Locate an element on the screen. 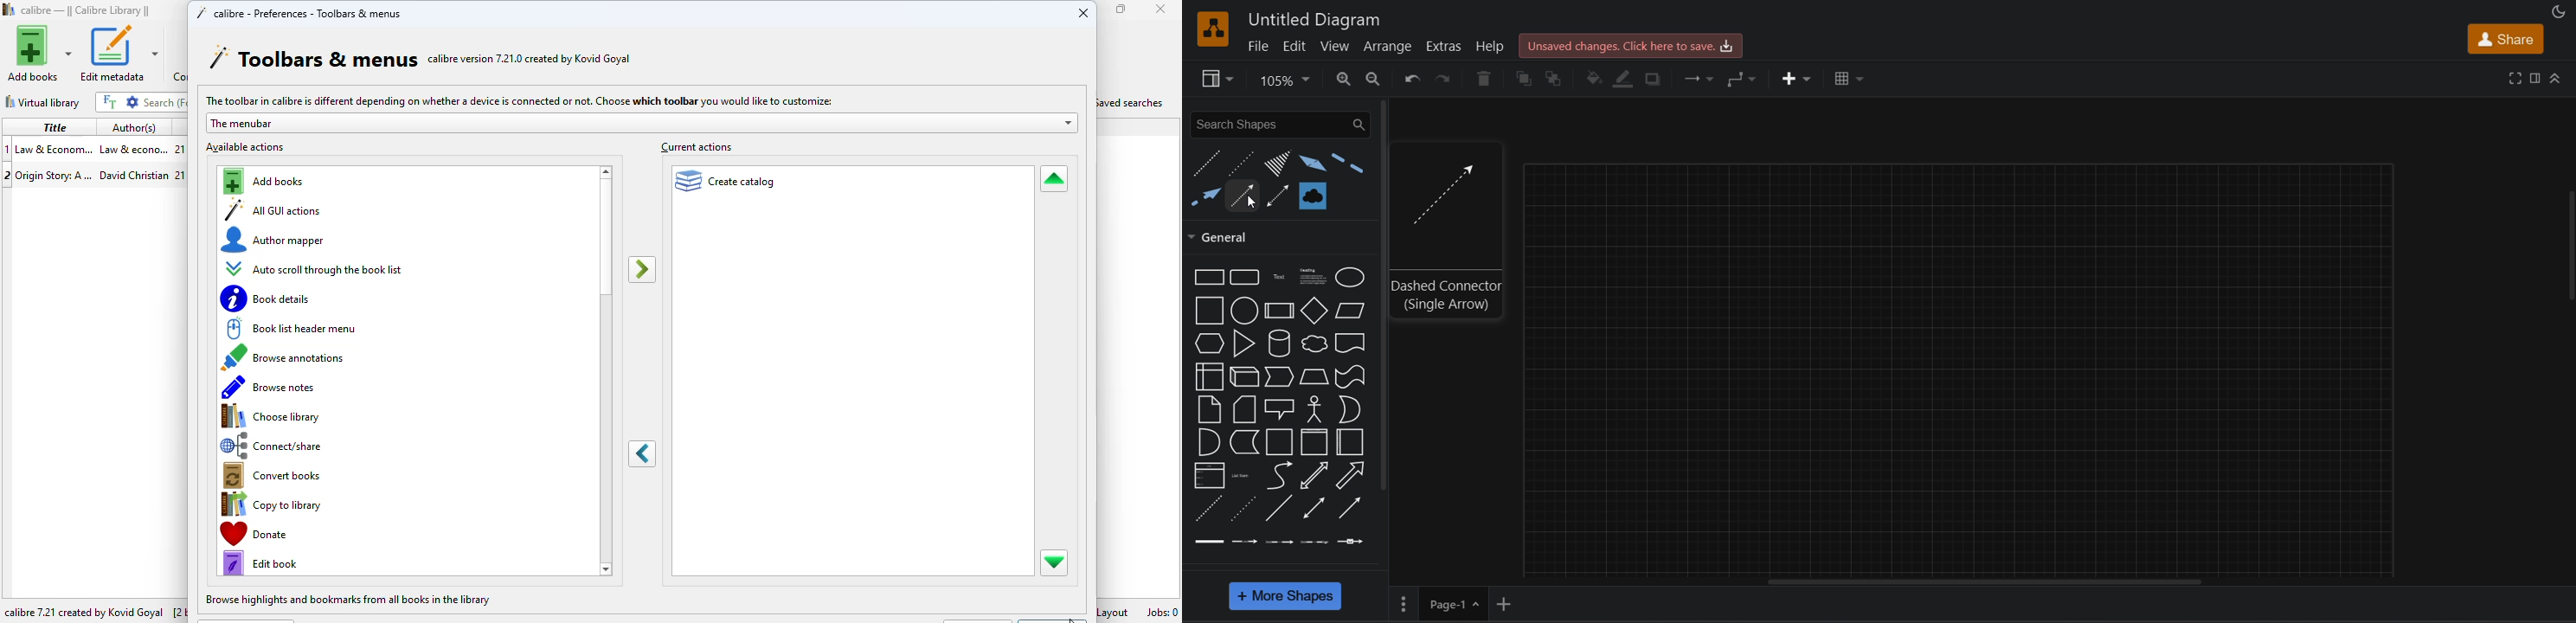 The image size is (2576, 644). dotted line is located at coordinates (1239, 163).